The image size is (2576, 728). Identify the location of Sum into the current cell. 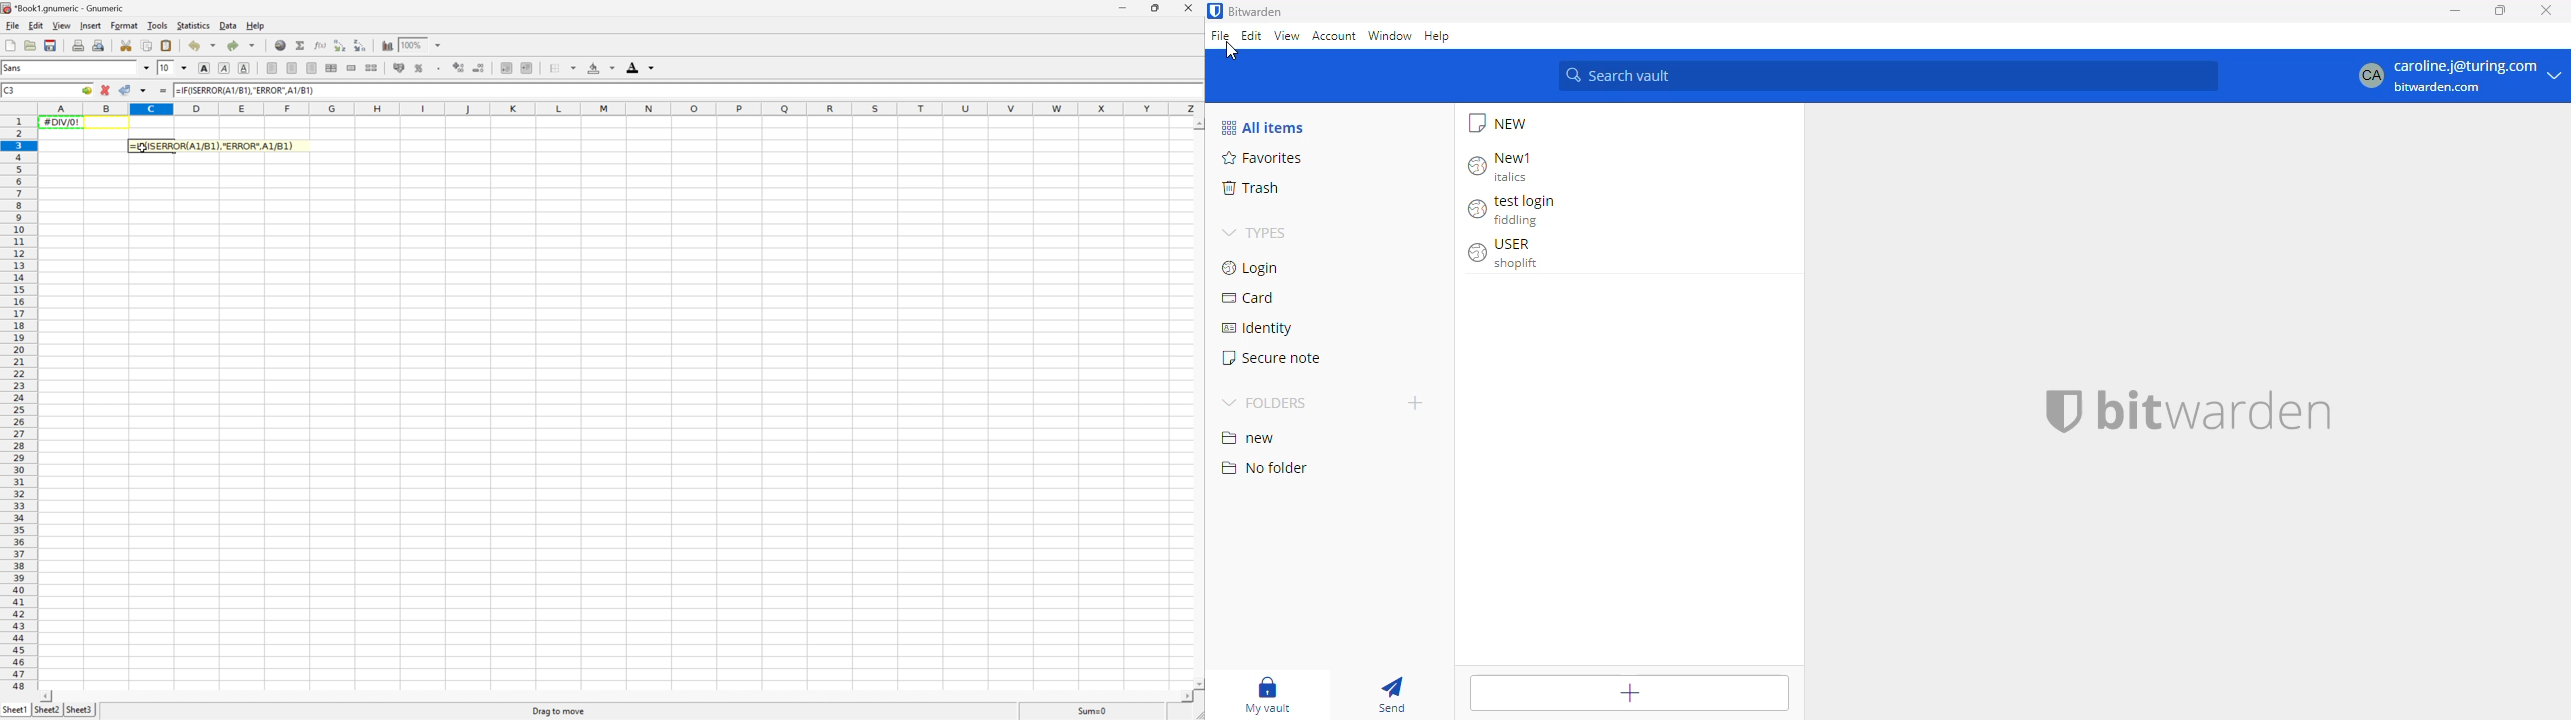
(299, 46).